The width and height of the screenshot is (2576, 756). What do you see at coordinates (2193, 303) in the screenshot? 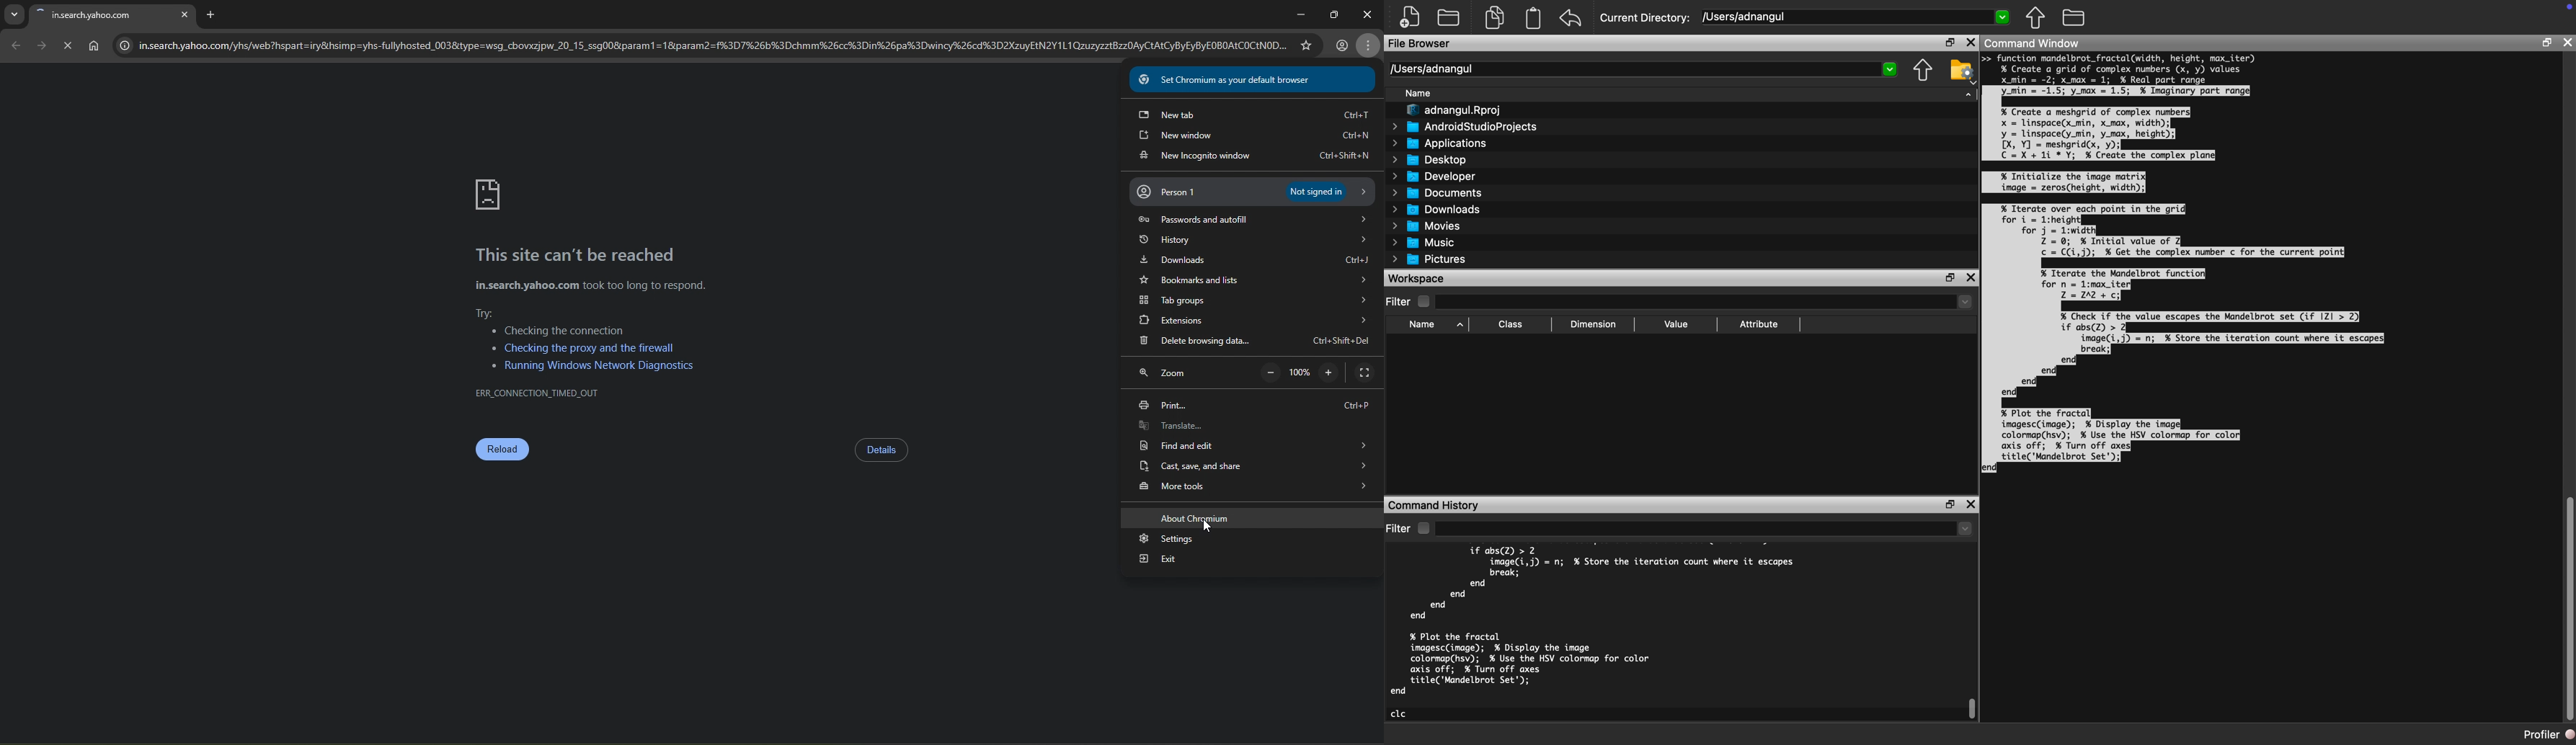
I see `% Iterate over each point in the gridfor i = 1:height]for j = 1:width|Z = 0; % Initial value of Zc = C(i,j); % Get the complex number c for the current point]% Iterate the Mandelbrot function)for n = 1:max_iterZ=12A +c;% Check if the value escapes the Mandelbrot set (if Z| > 2)if abs(Z) > 2|image(i,j) = n; % Store the iteration count where it escapes break;end end end end` at bounding box center [2193, 303].